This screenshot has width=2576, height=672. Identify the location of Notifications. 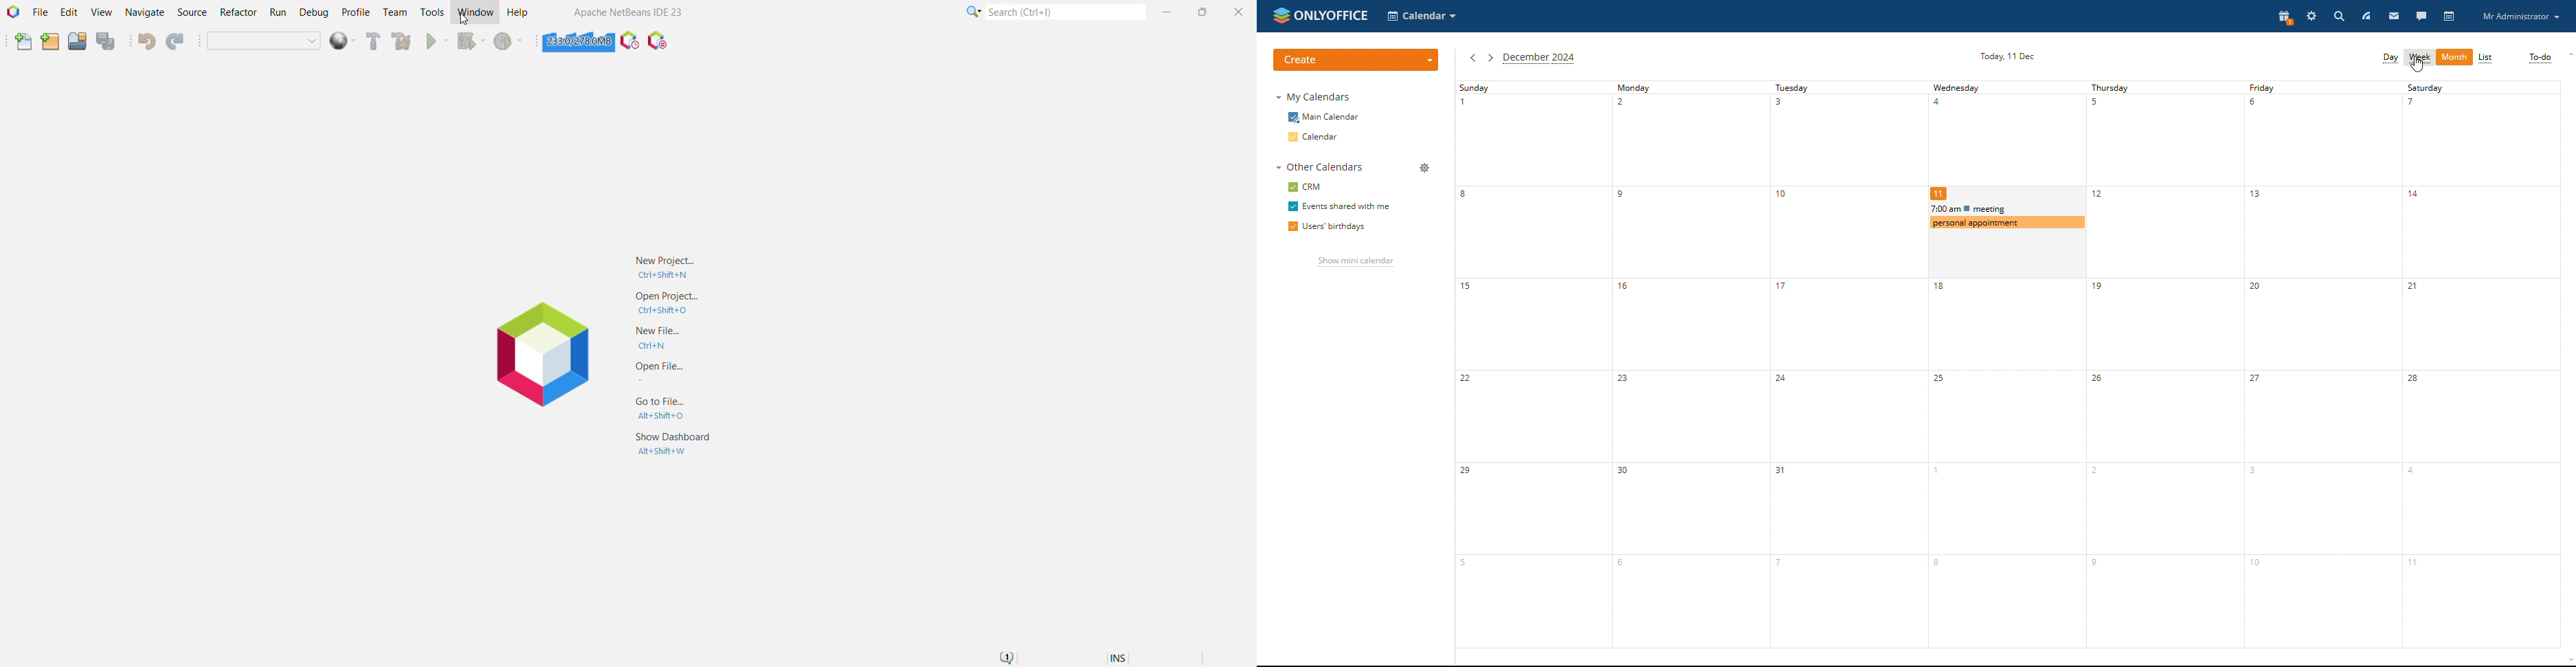
(1010, 655).